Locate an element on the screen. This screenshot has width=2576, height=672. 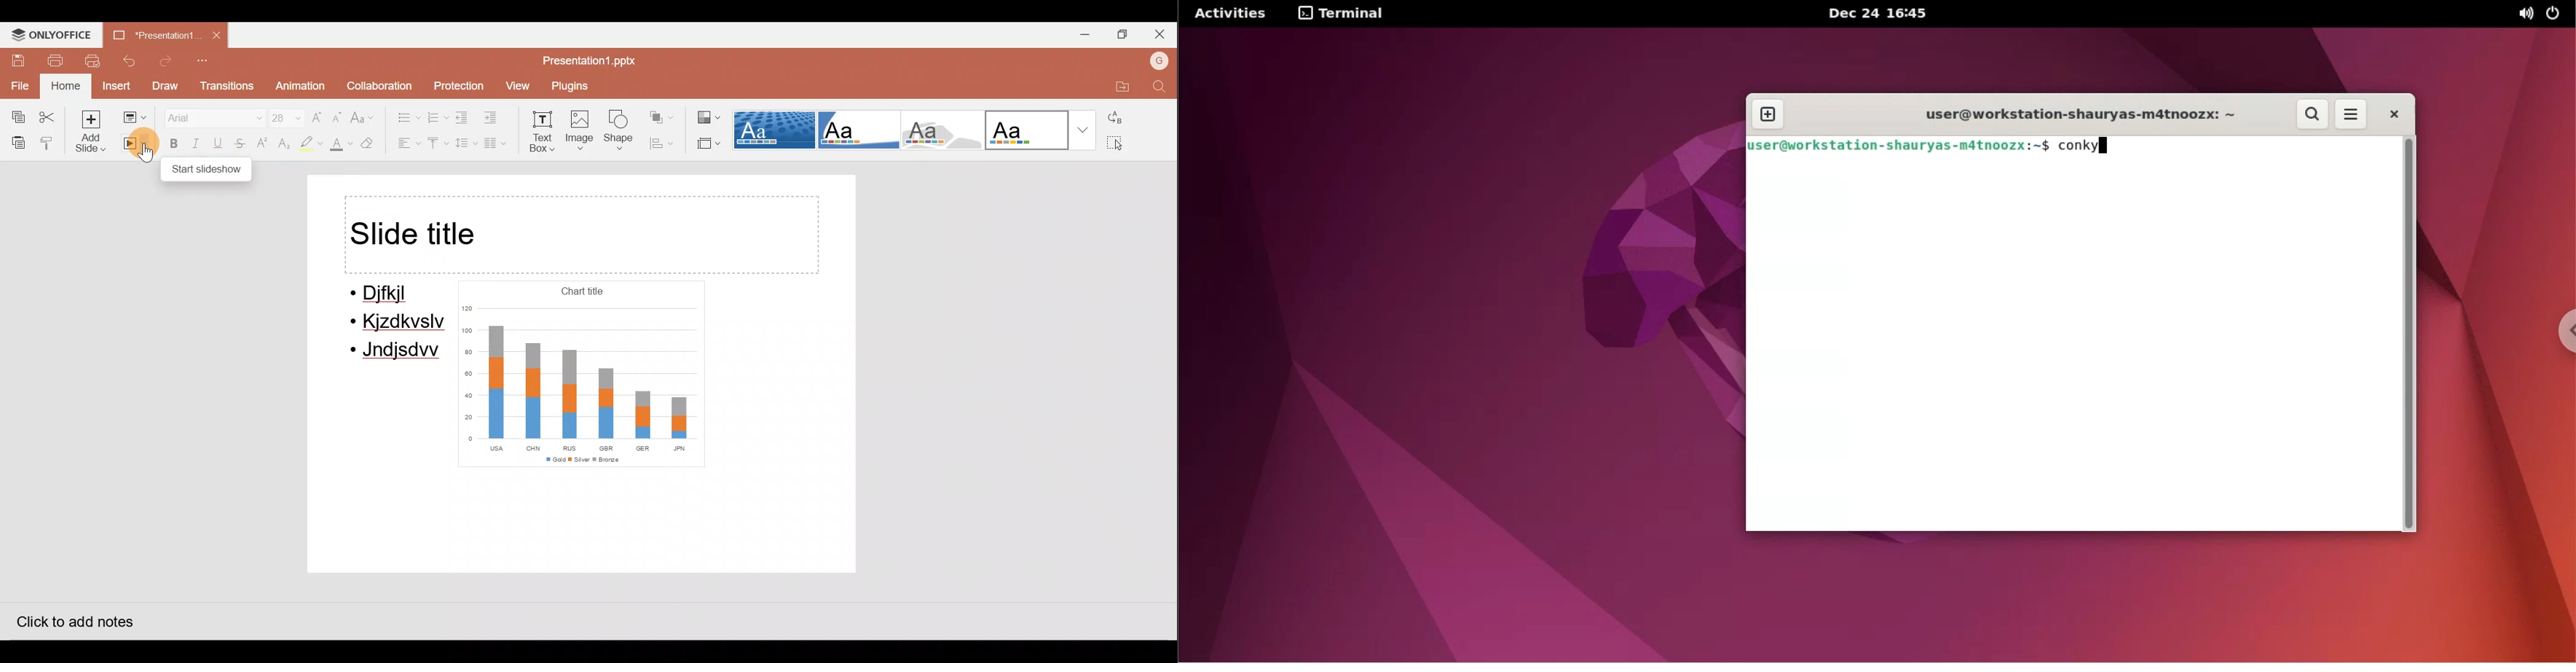
Jndjsdw is located at coordinates (396, 352).